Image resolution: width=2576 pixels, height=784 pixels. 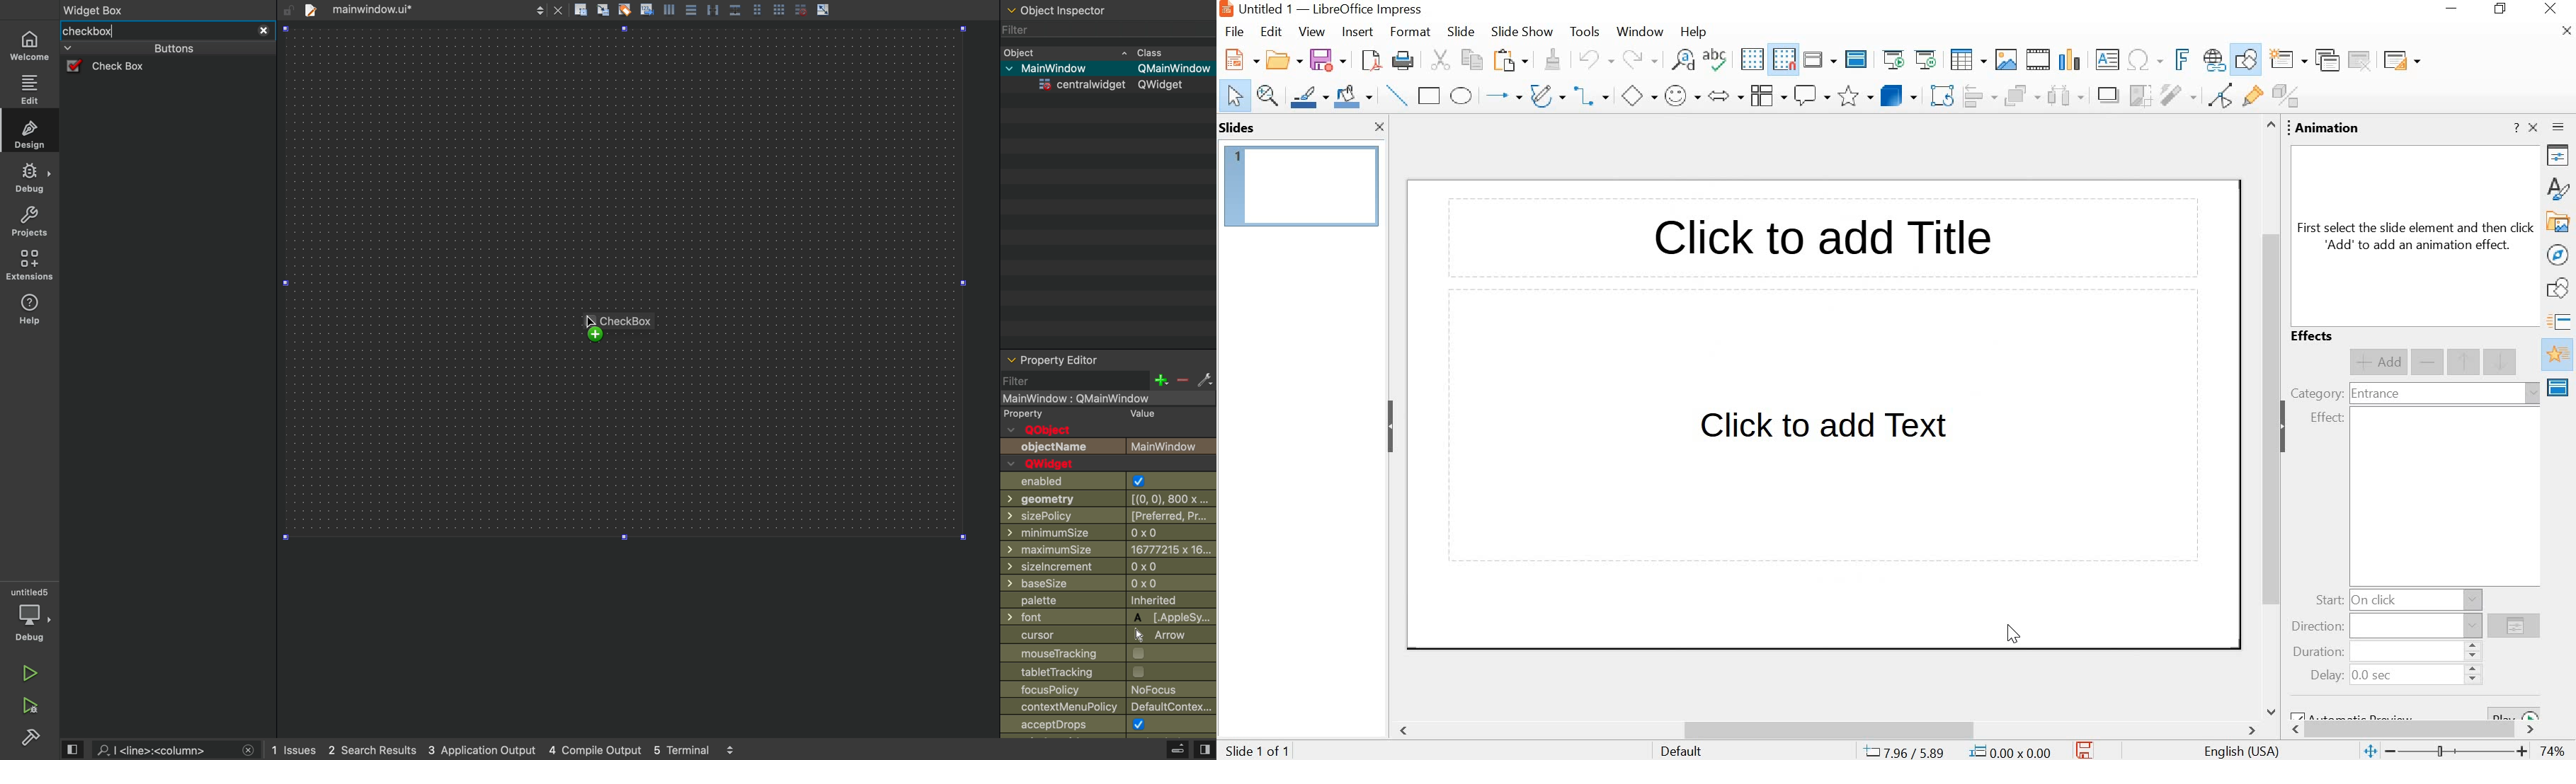 What do you see at coordinates (1459, 32) in the screenshot?
I see `slide menu` at bounding box center [1459, 32].